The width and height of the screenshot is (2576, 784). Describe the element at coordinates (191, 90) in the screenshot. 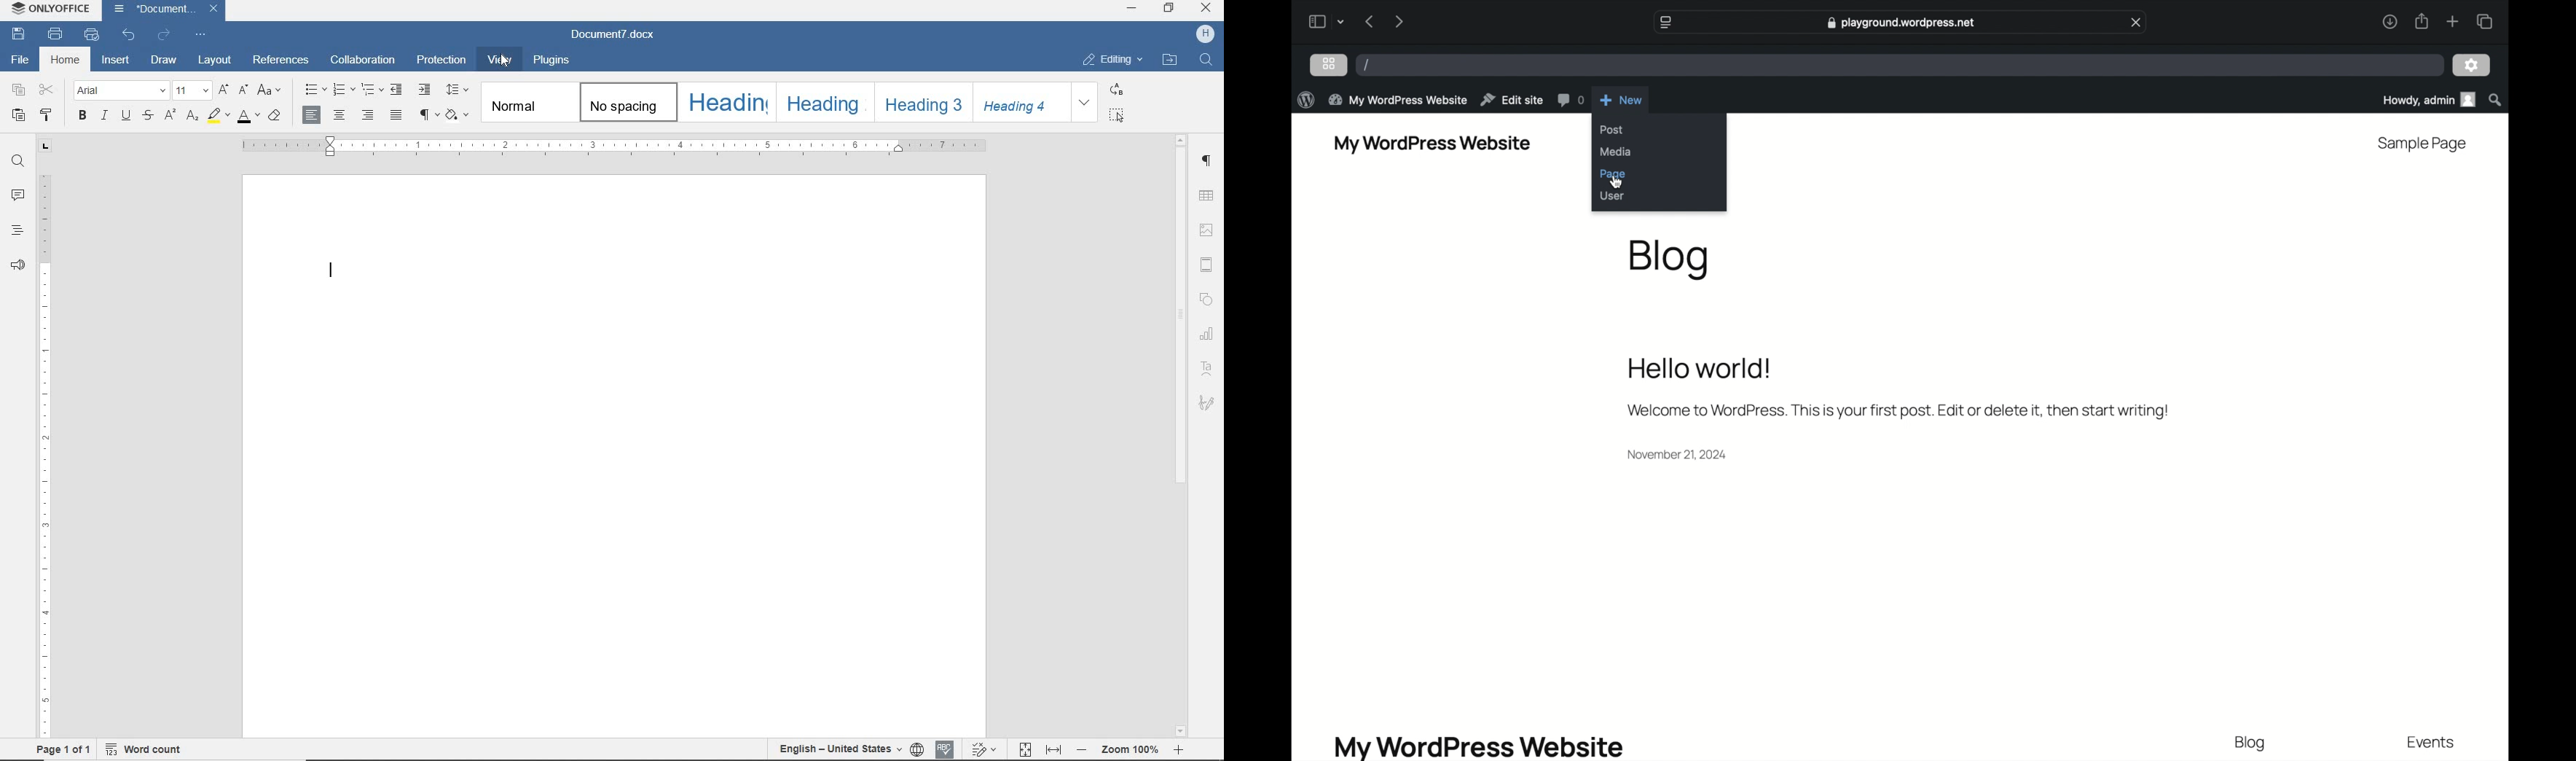

I see `FONT SIZE` at that location.